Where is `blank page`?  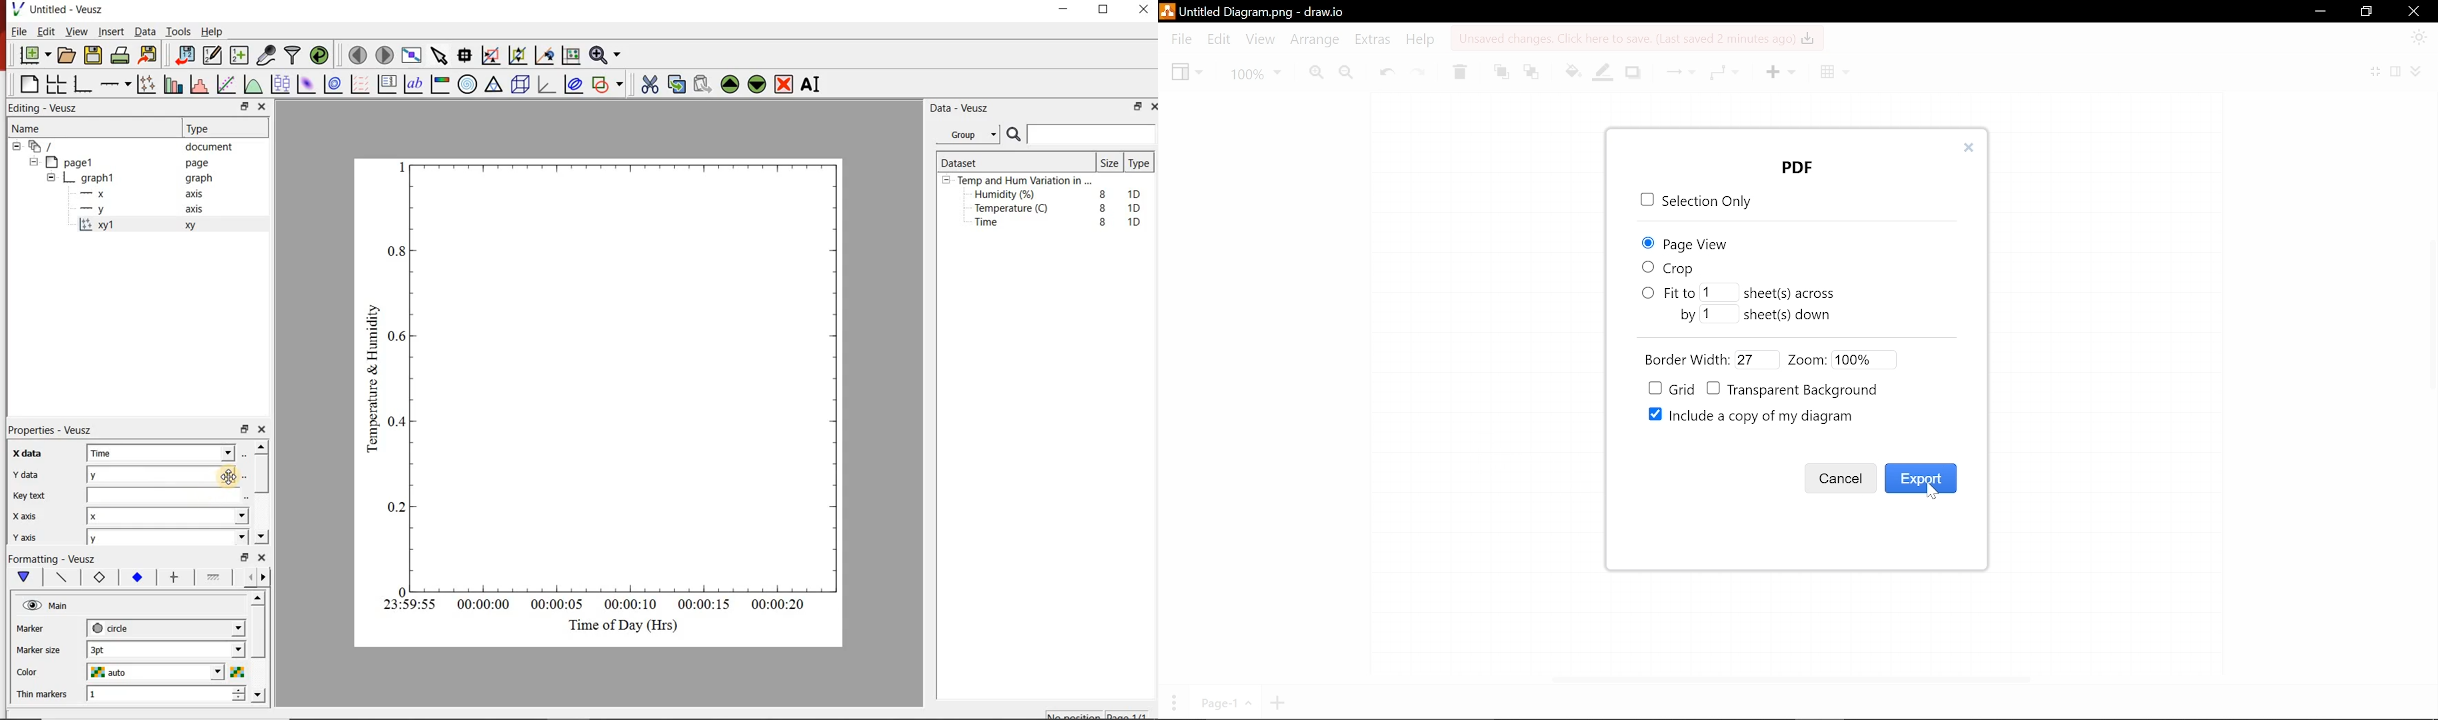
blank page is located at coordinates (28, 83).